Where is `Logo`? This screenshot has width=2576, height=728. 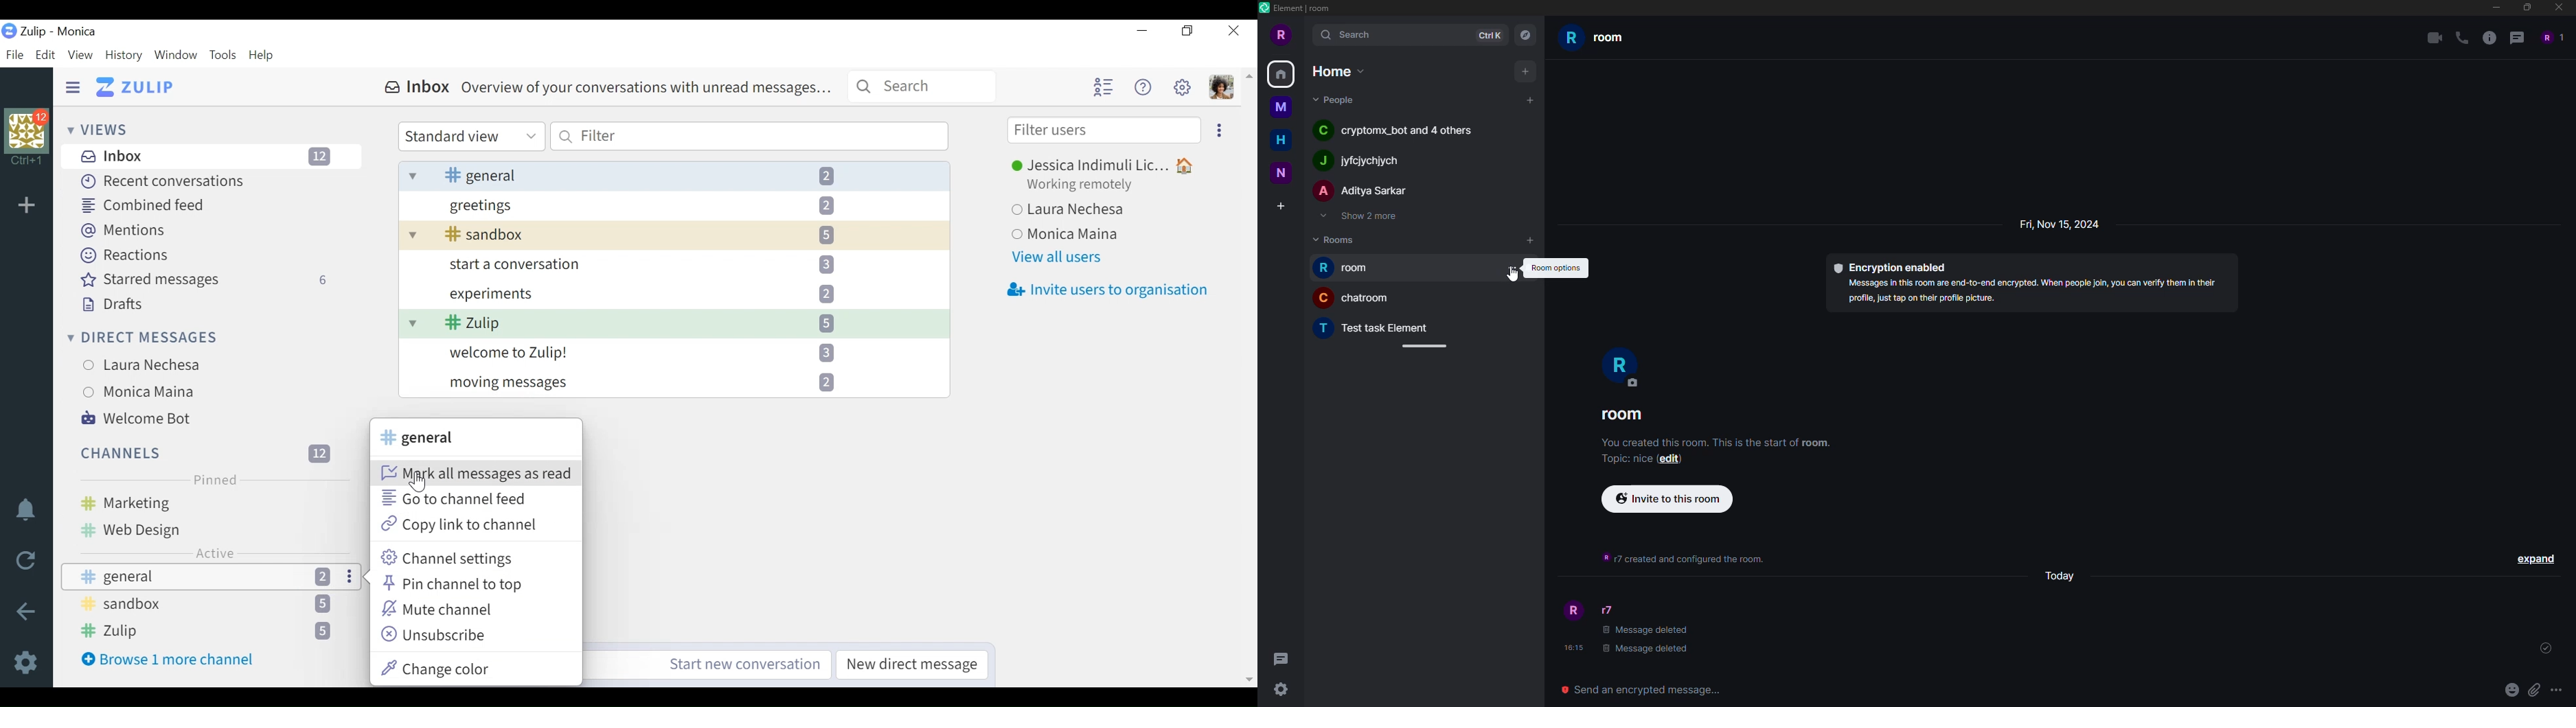 Logo is located at coordinates (9, 32).